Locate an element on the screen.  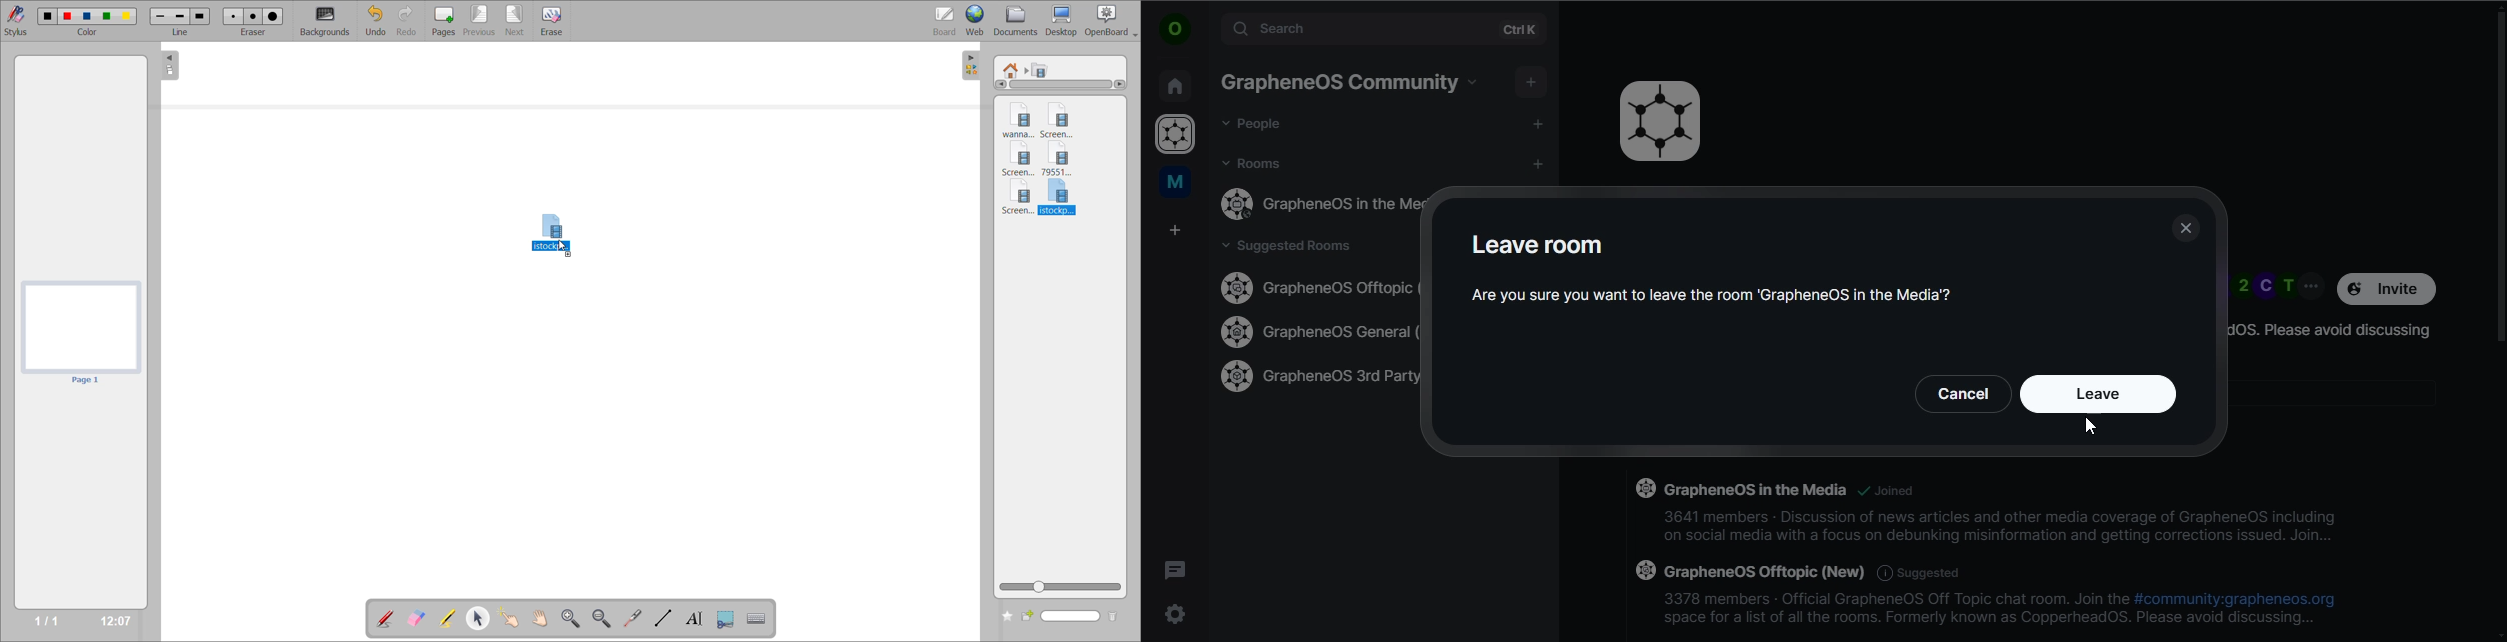
search is located at coordinates (1358, 29).